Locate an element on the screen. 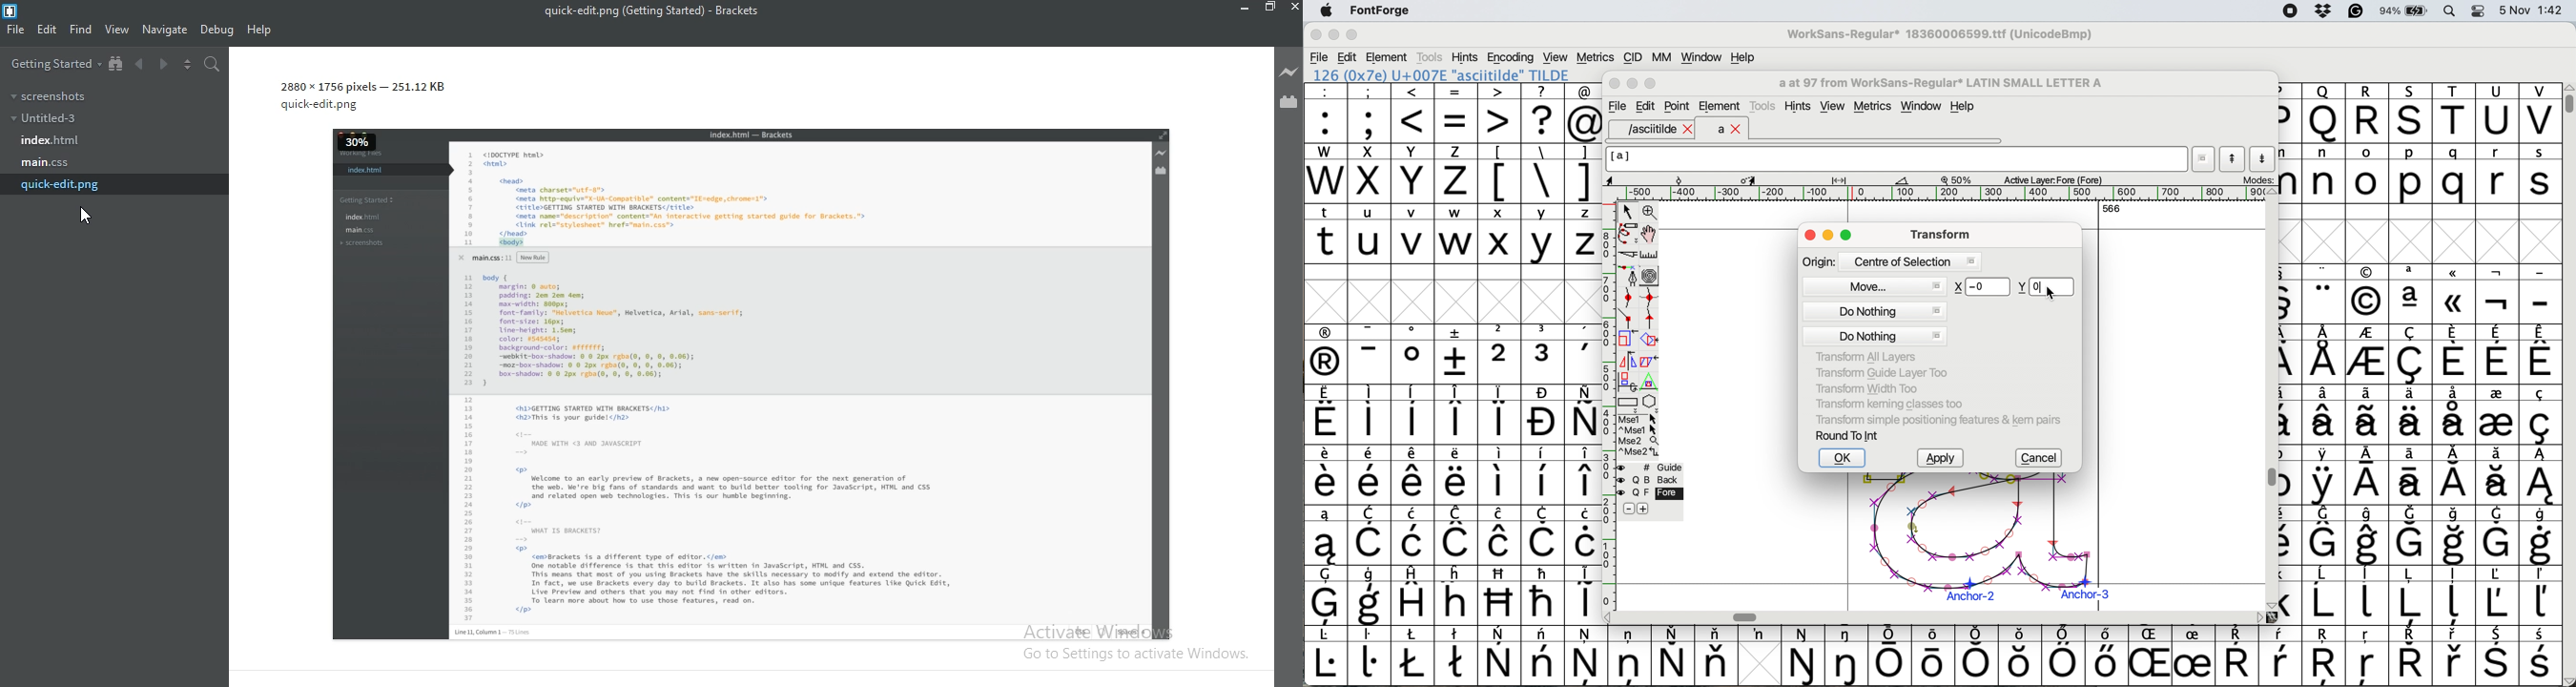 The width and height of the screenshot is (2576, 700). minimise is located at coordinates (1830, 236).